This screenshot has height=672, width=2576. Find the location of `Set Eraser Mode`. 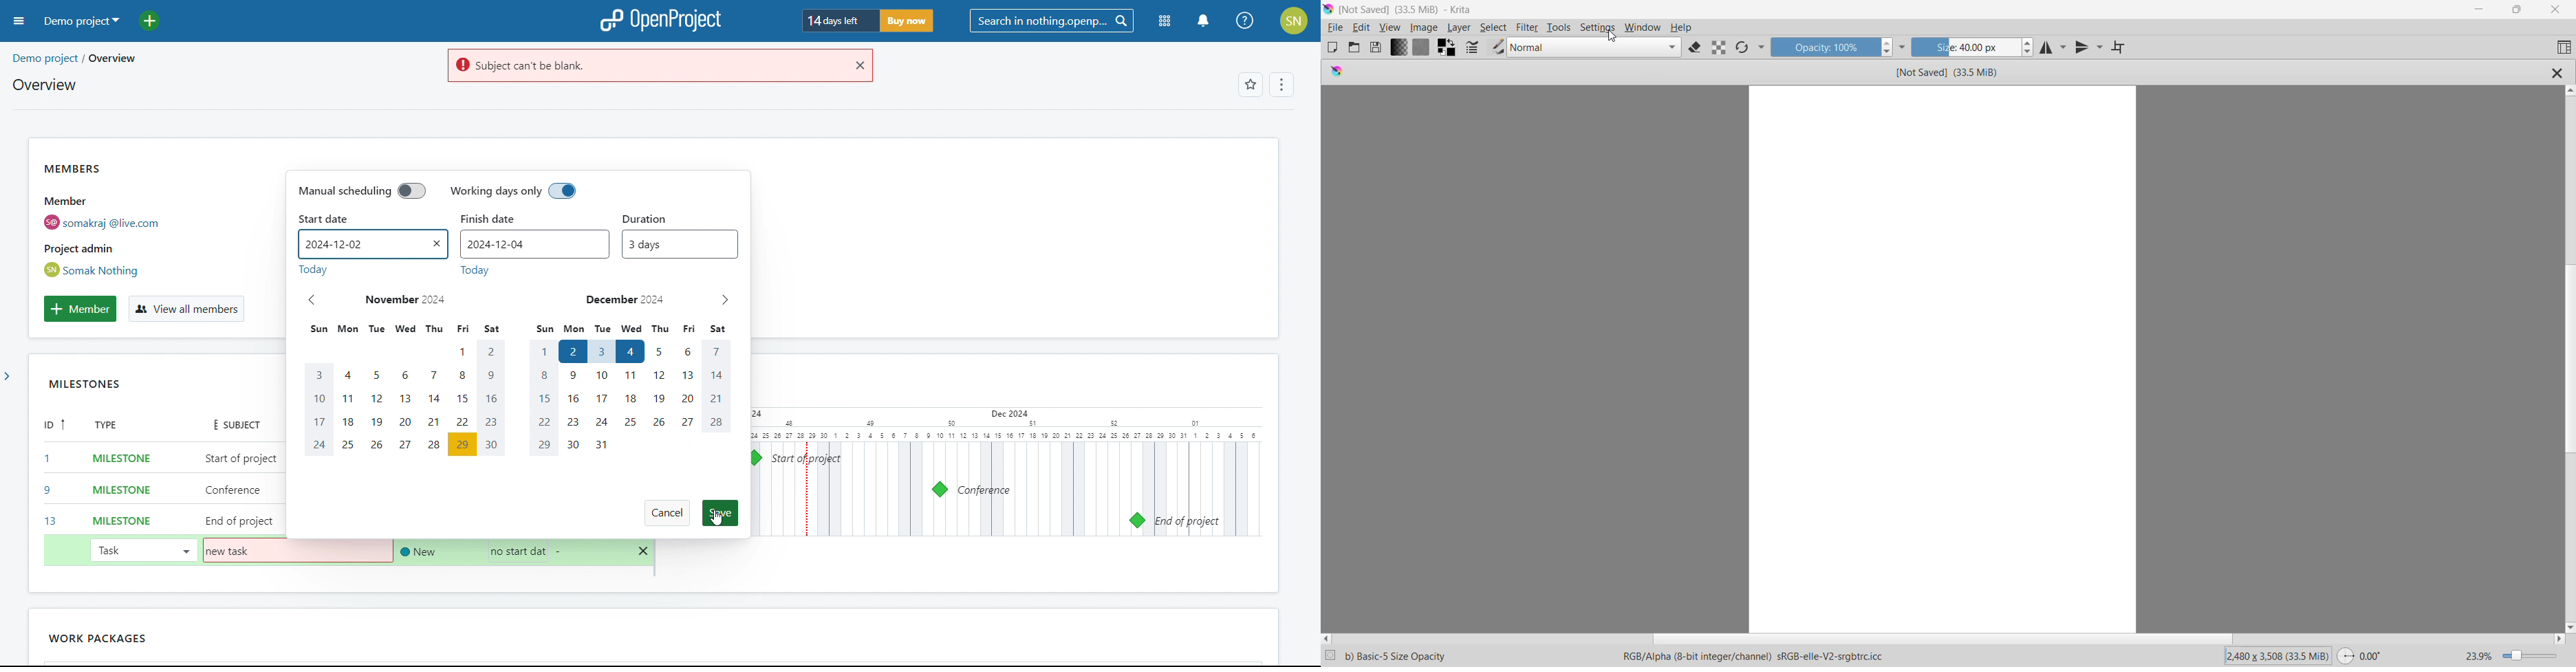

Set Eraser Mode is located at coordinates (1696, 48).